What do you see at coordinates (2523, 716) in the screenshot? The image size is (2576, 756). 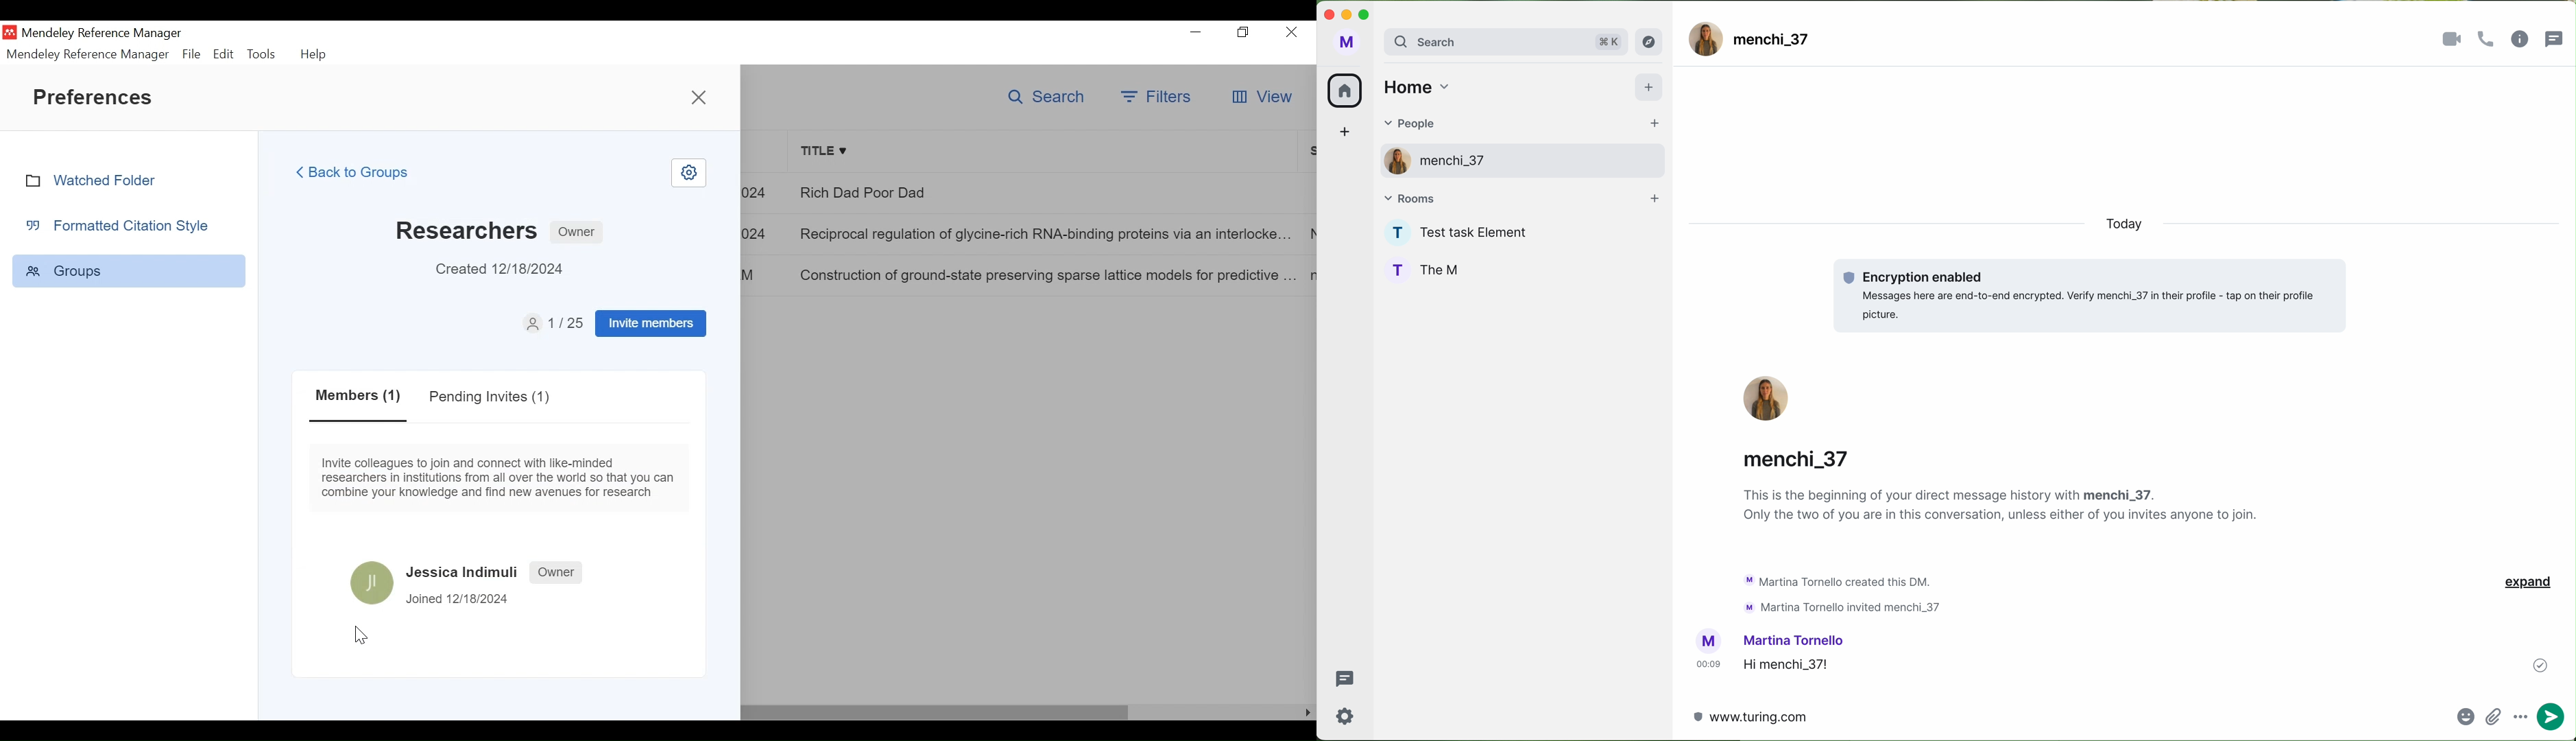 I see `more options` at bounding box center [2523, 716].